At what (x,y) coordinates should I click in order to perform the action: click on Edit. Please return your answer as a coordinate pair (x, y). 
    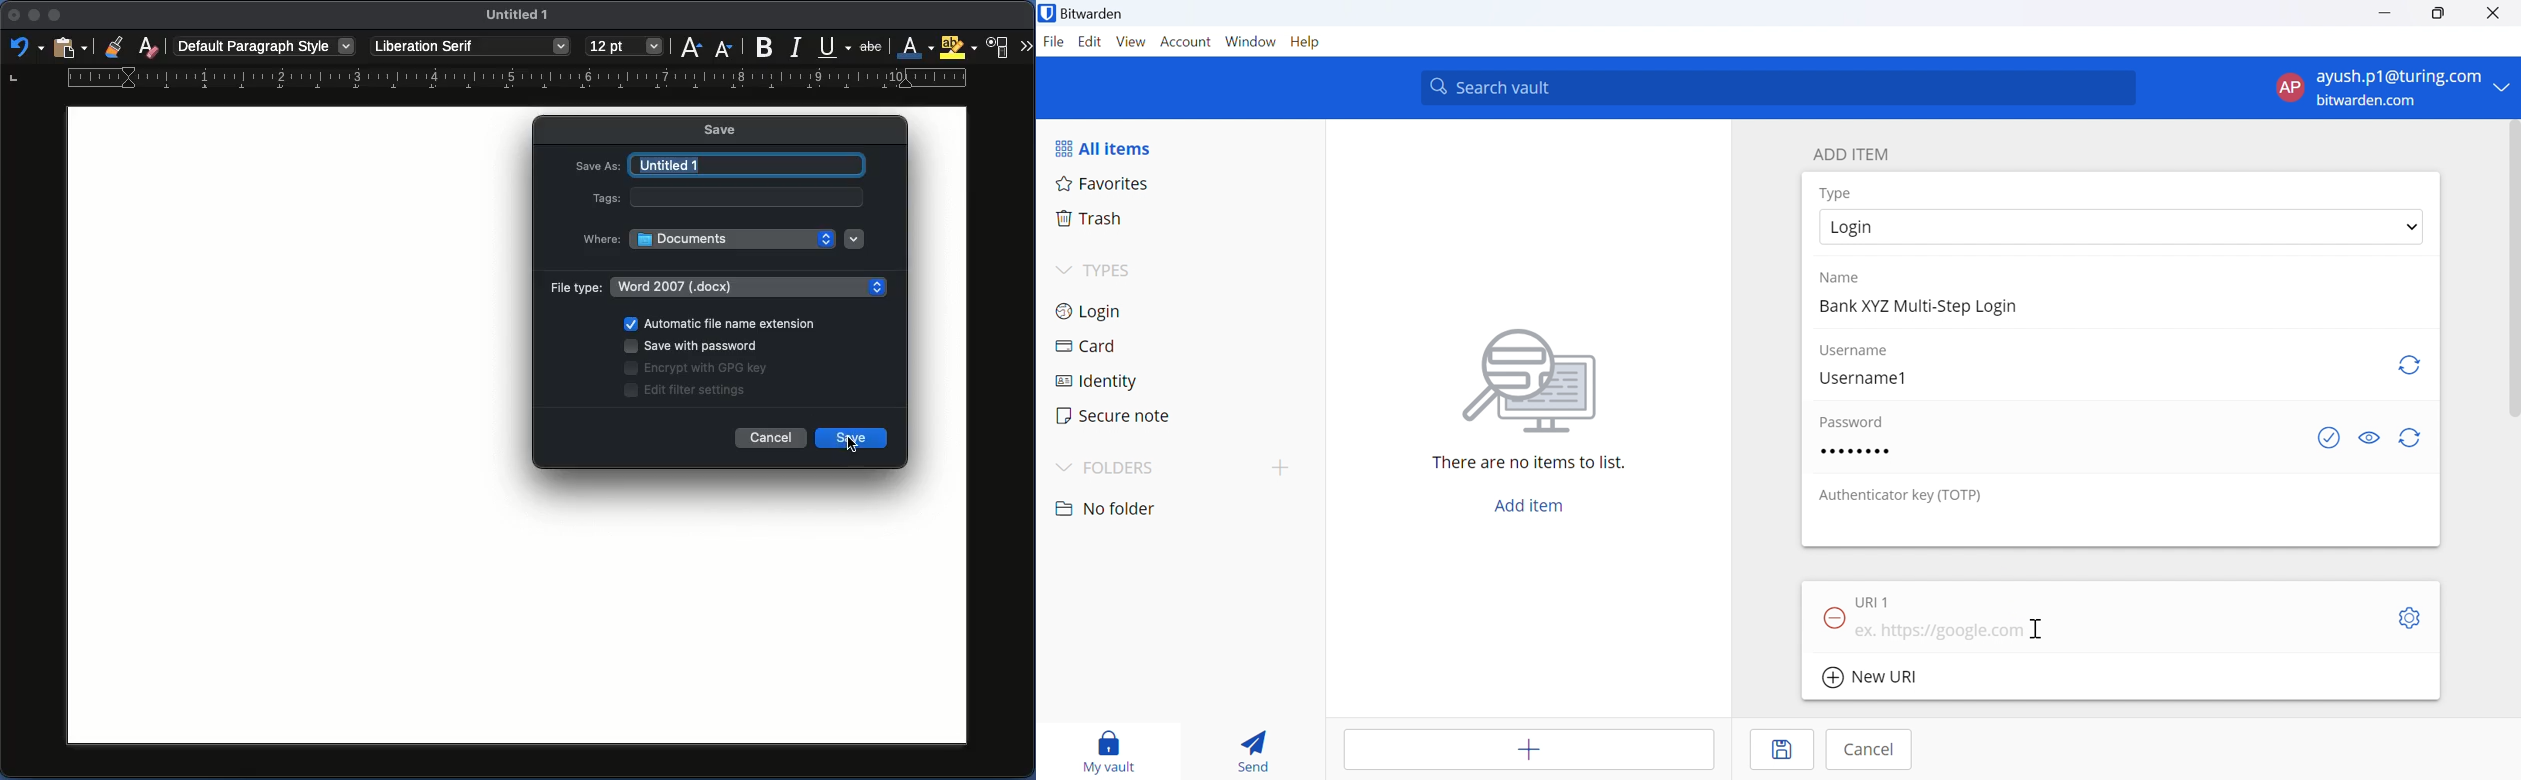
    Looking at the image, I should click on (1088, 42).